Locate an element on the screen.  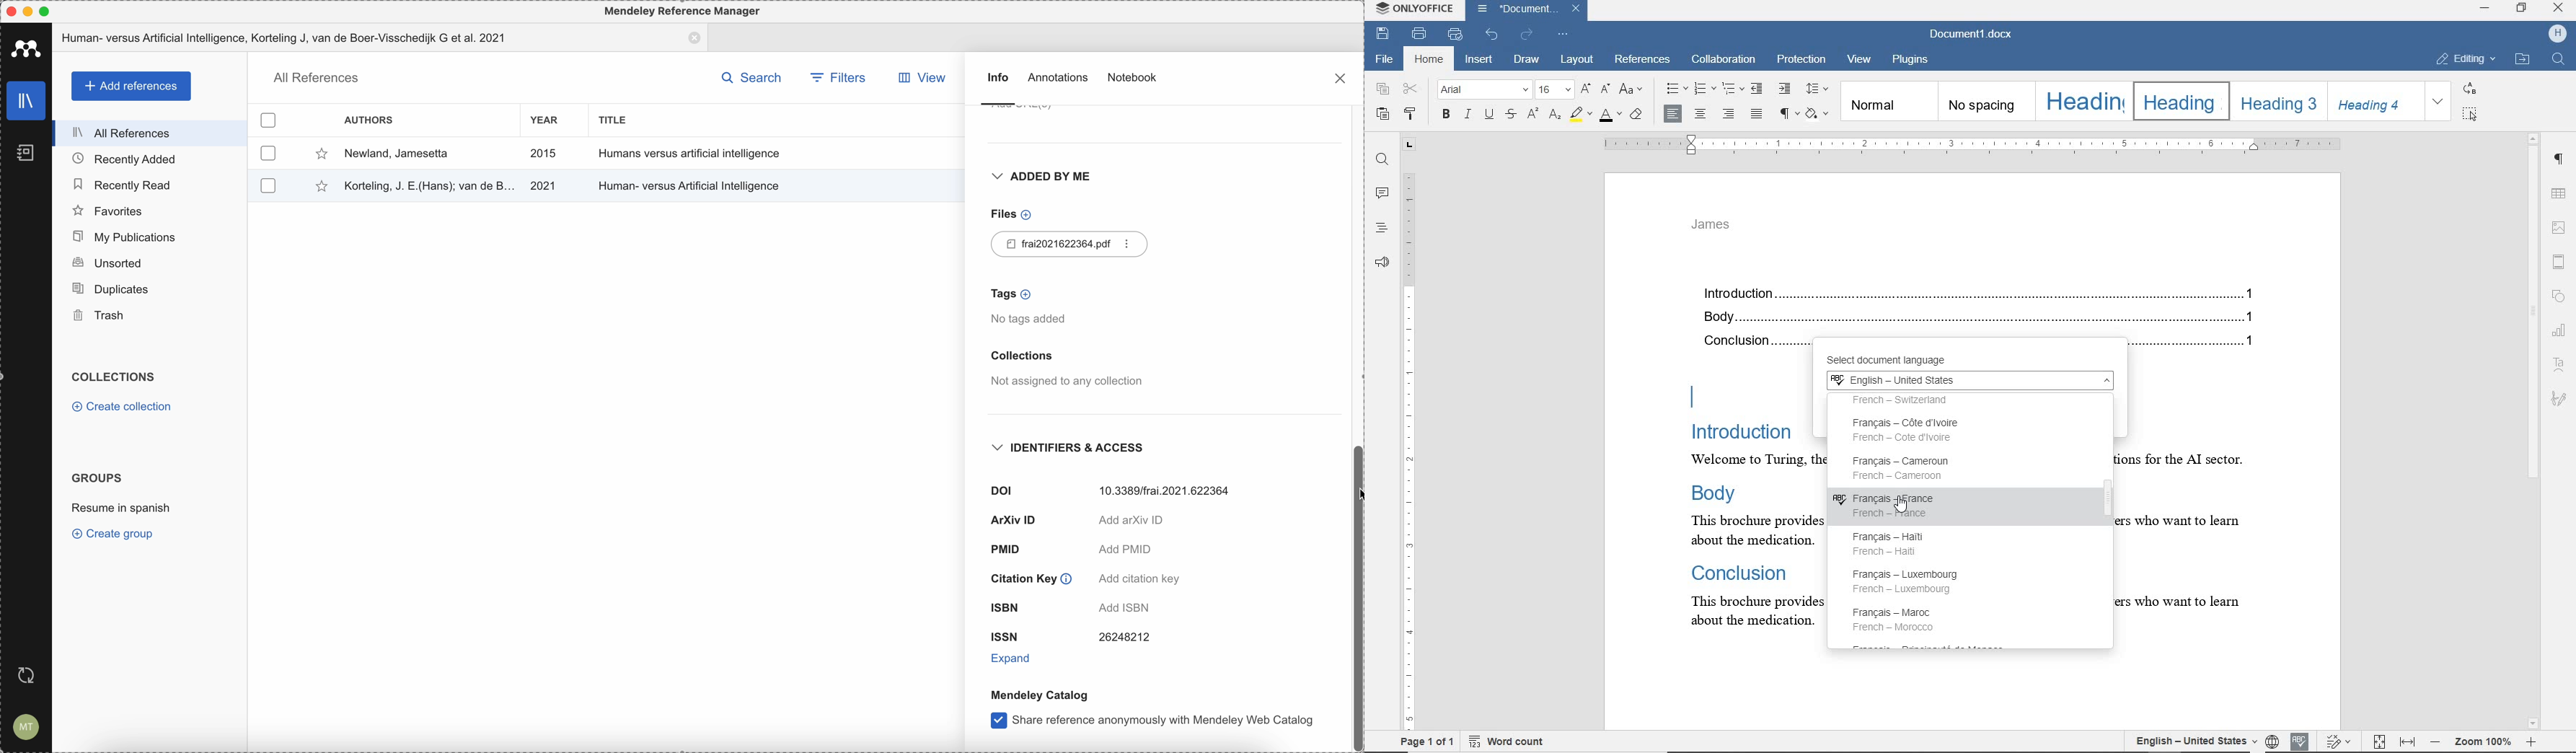
English - United States is located at coordinates (1968, 382).